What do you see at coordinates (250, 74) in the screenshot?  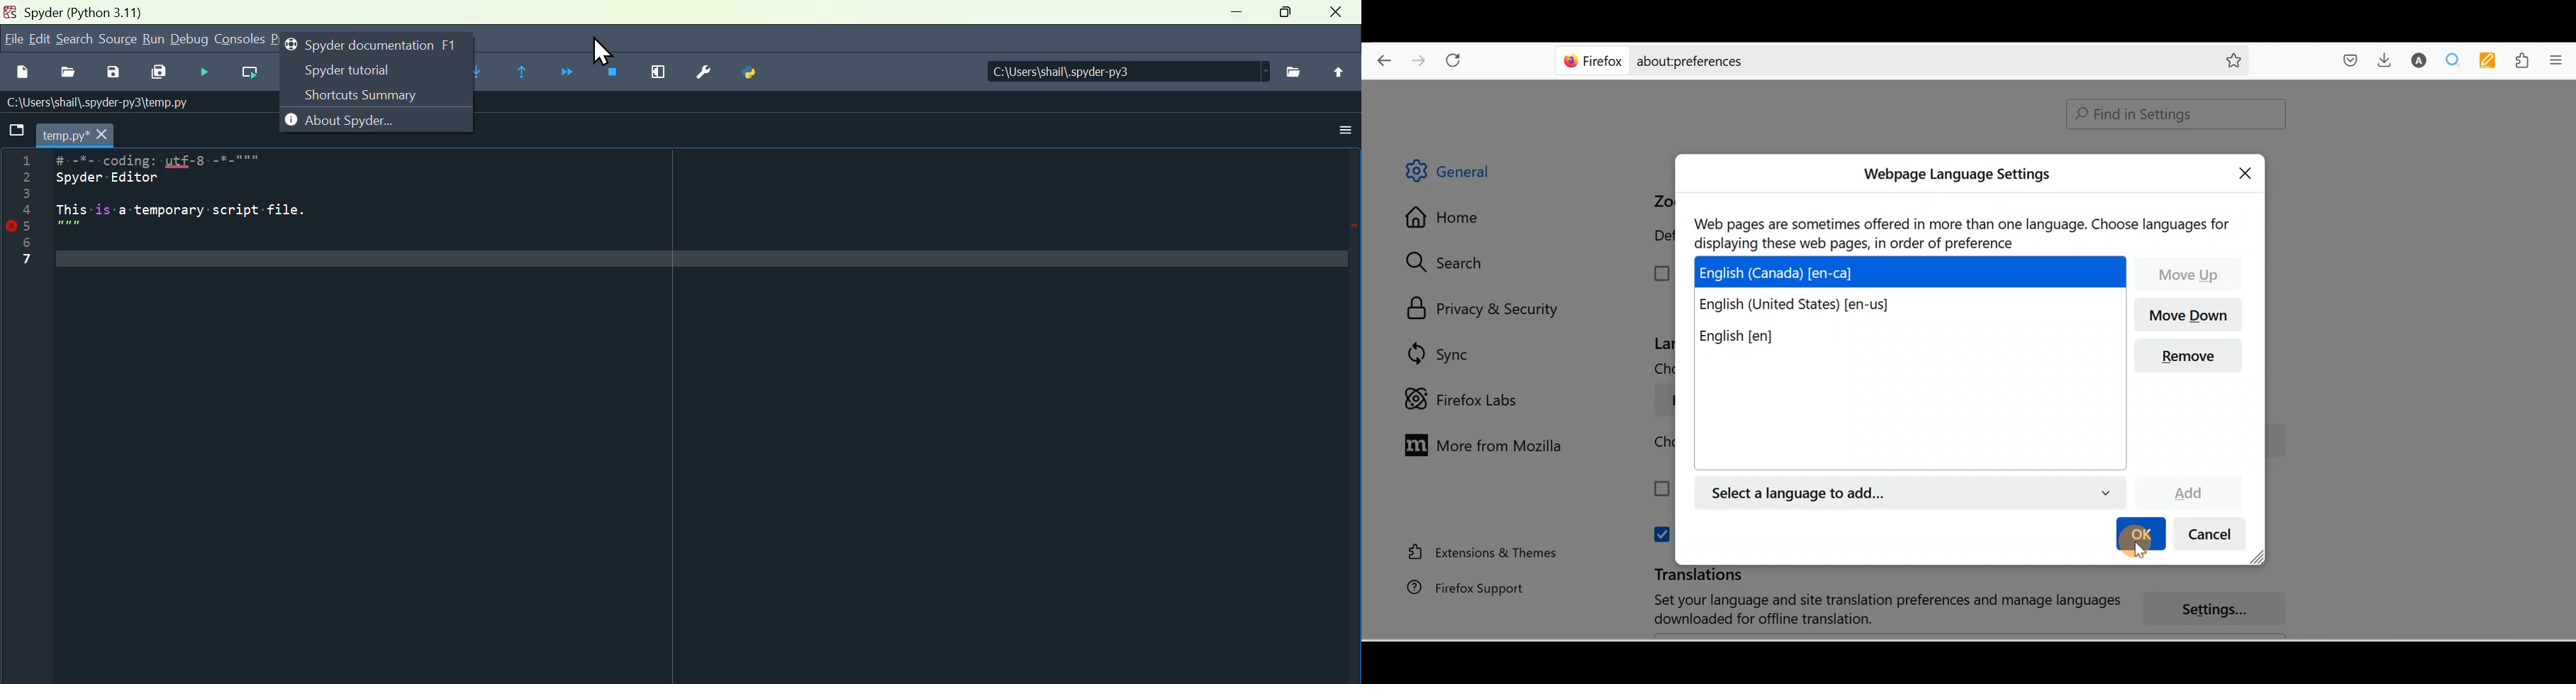 I see `run current cell` at bounding box center [250, 74].